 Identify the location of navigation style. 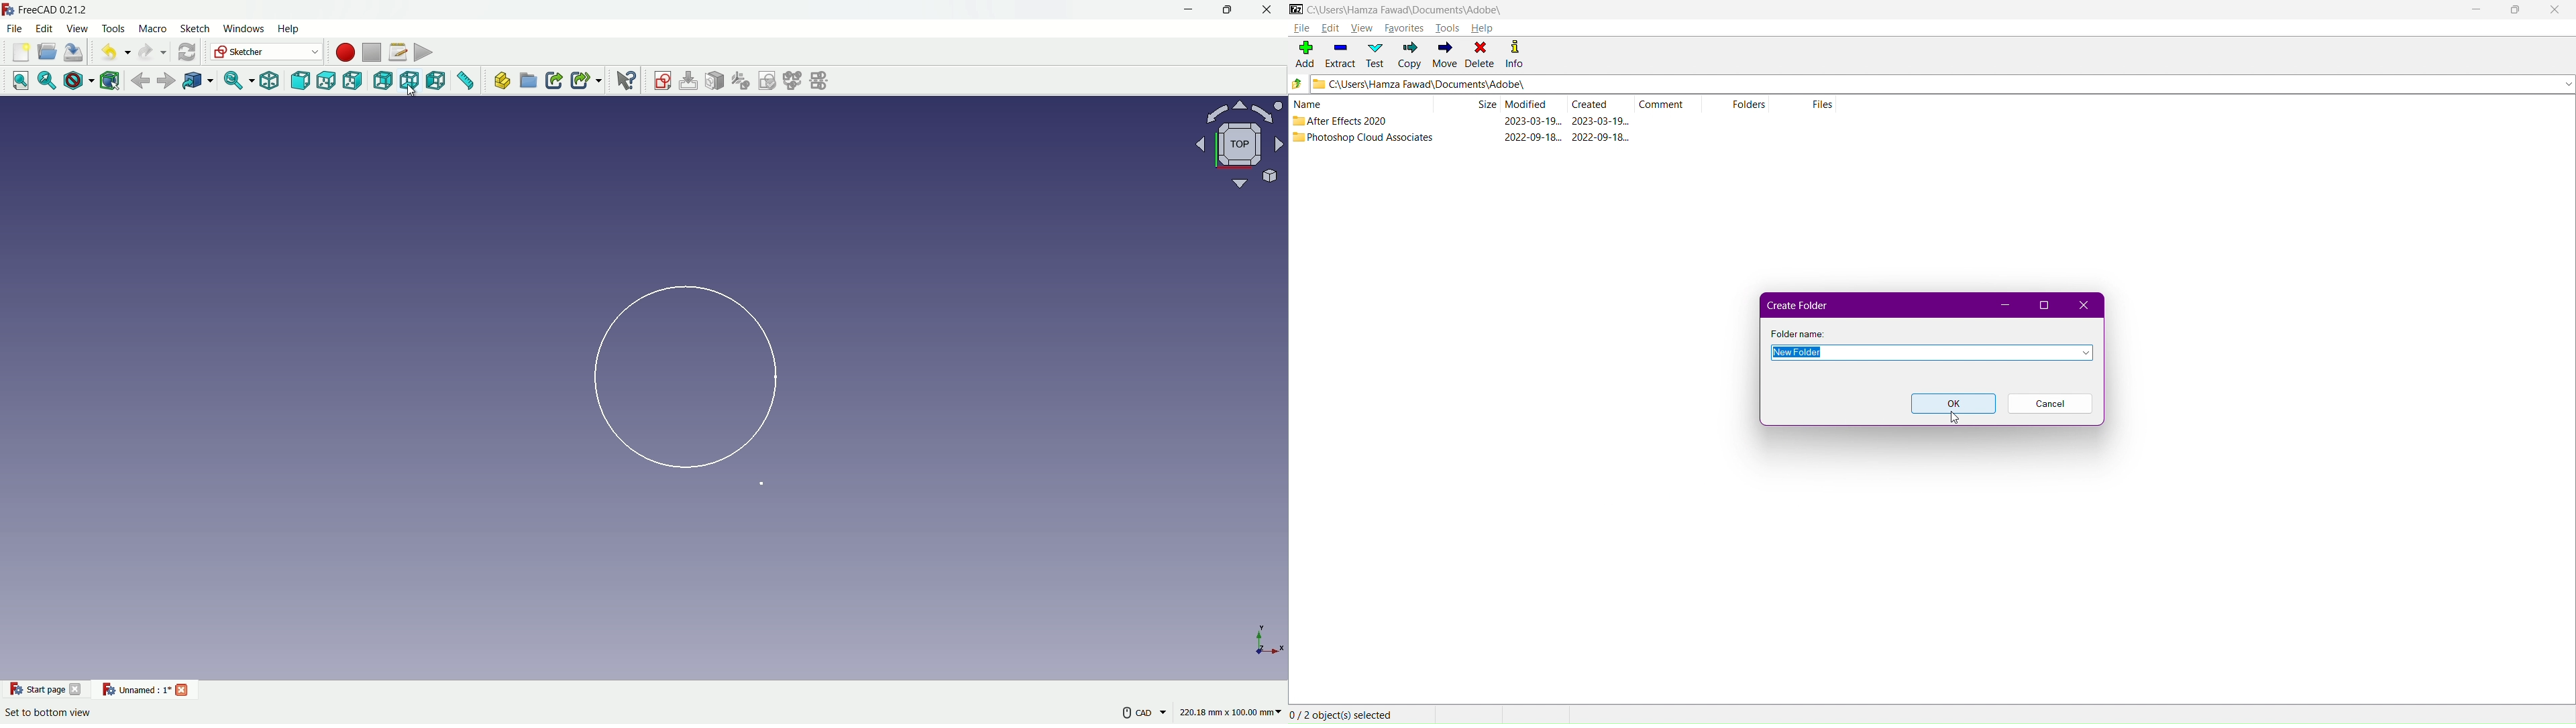
(1130, 715).